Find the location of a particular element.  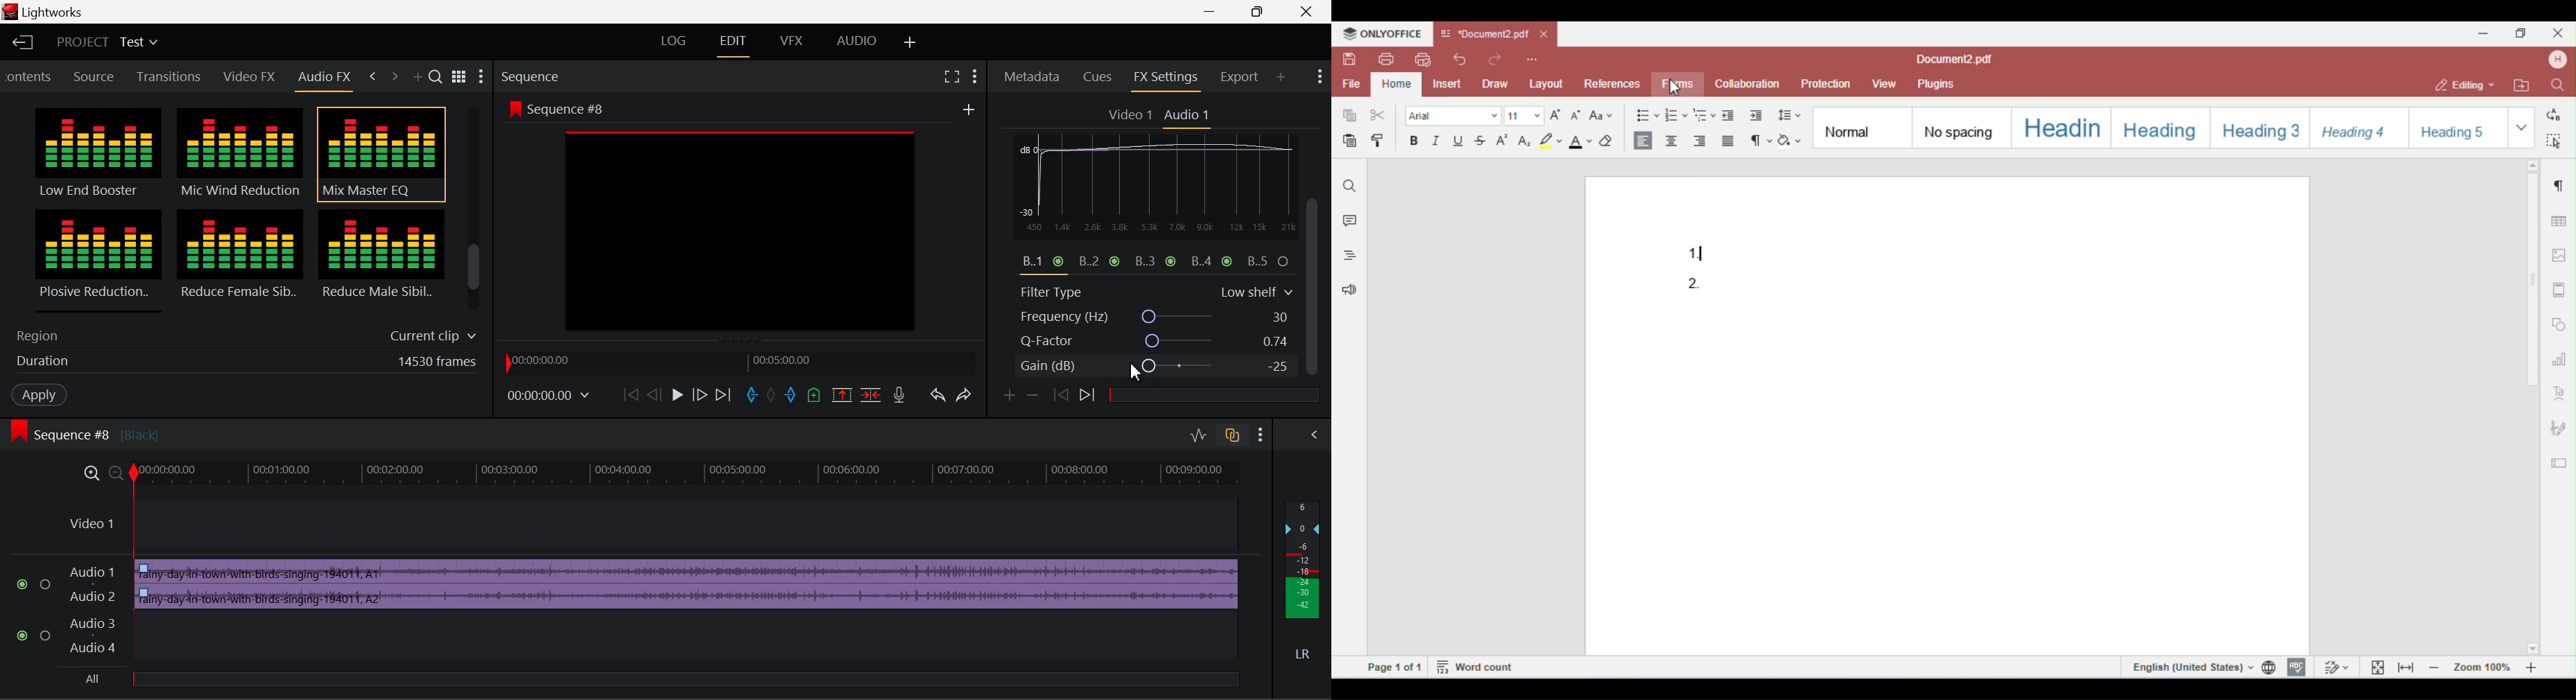

Search is located at coordinates (438, 78).